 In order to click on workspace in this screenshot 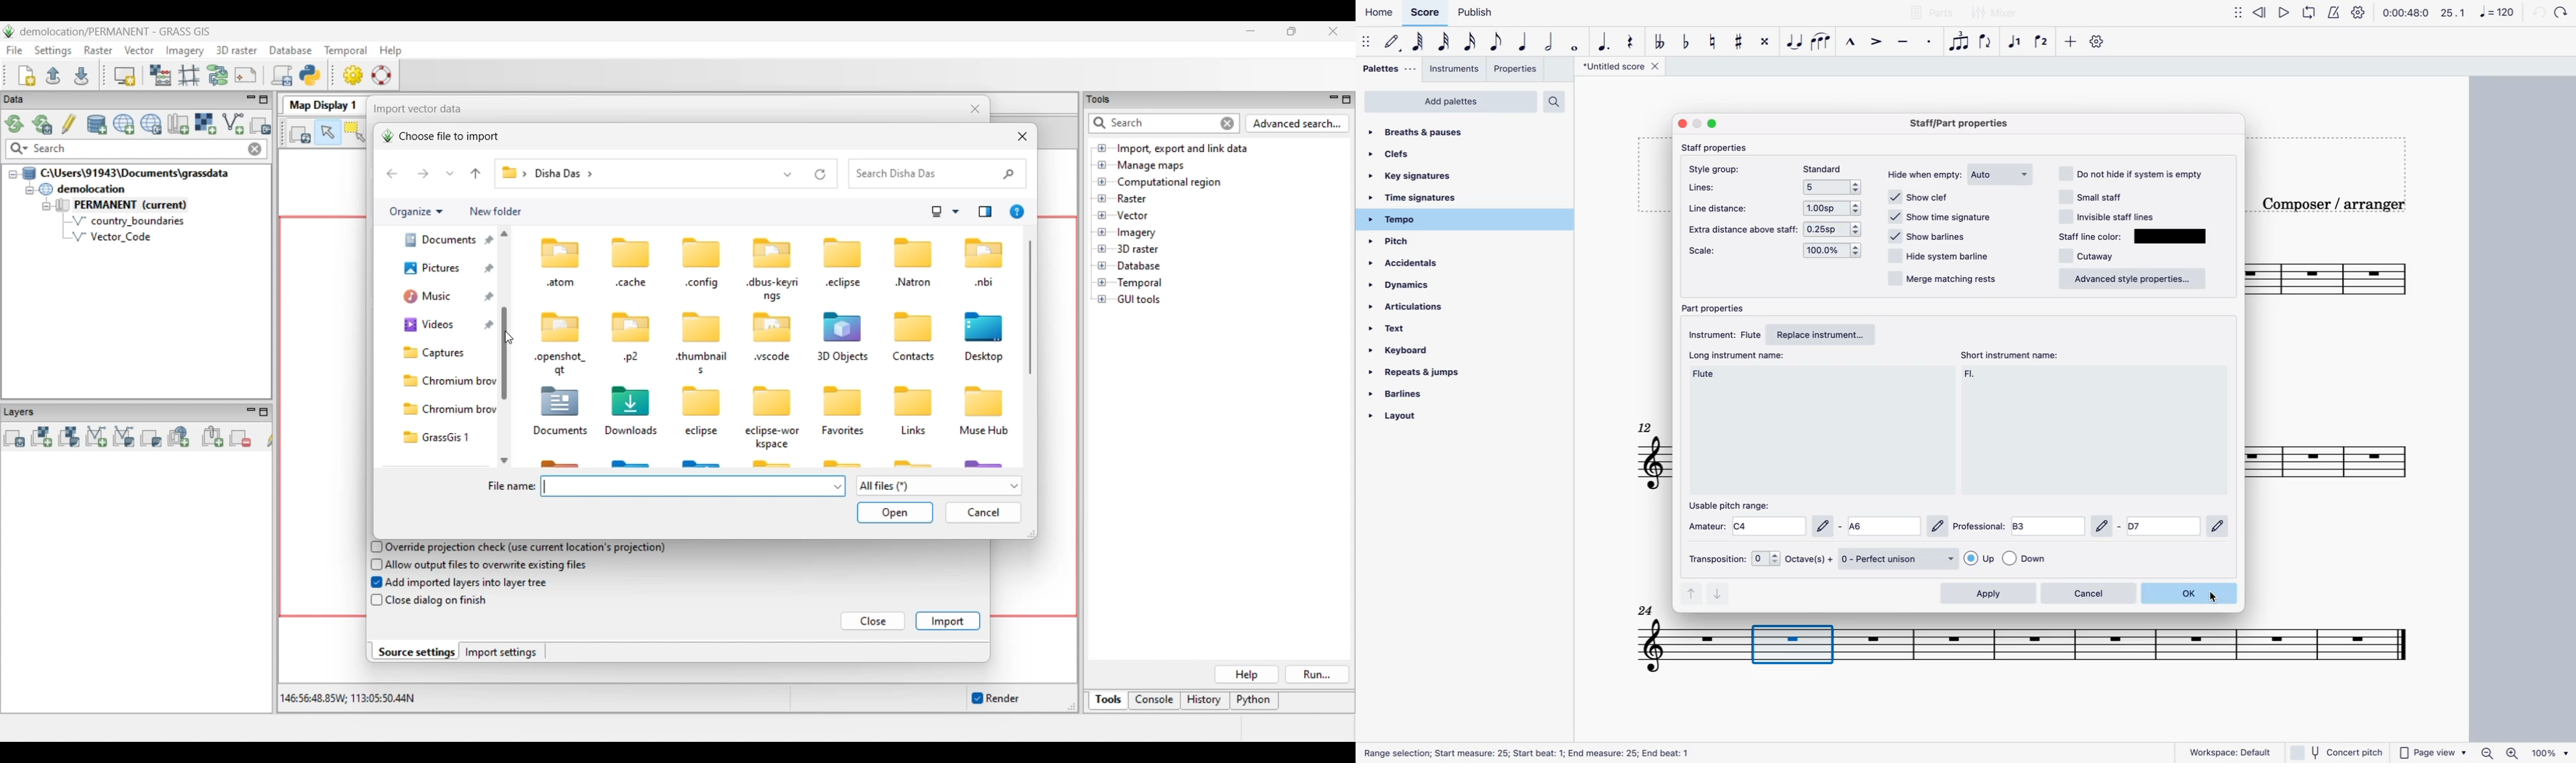, I will do `click(2223, 751)`.